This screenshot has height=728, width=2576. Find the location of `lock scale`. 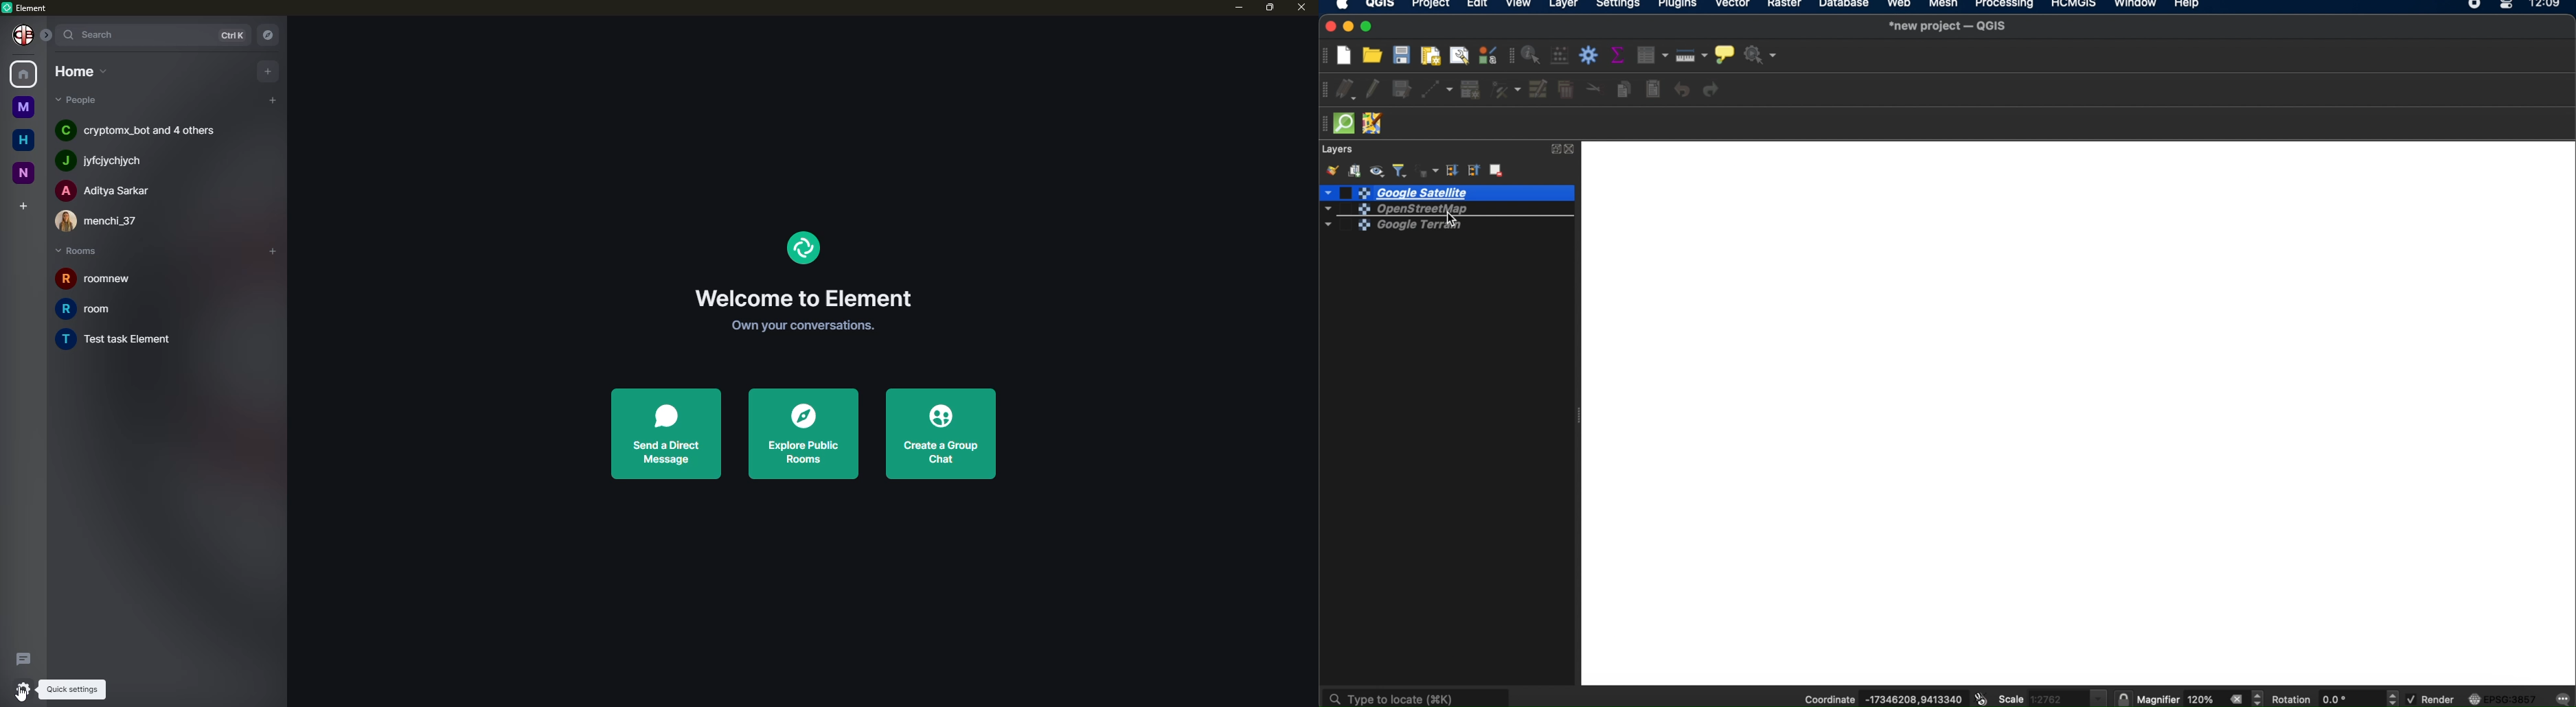

lock scale is located at coordinates (2123, 699).